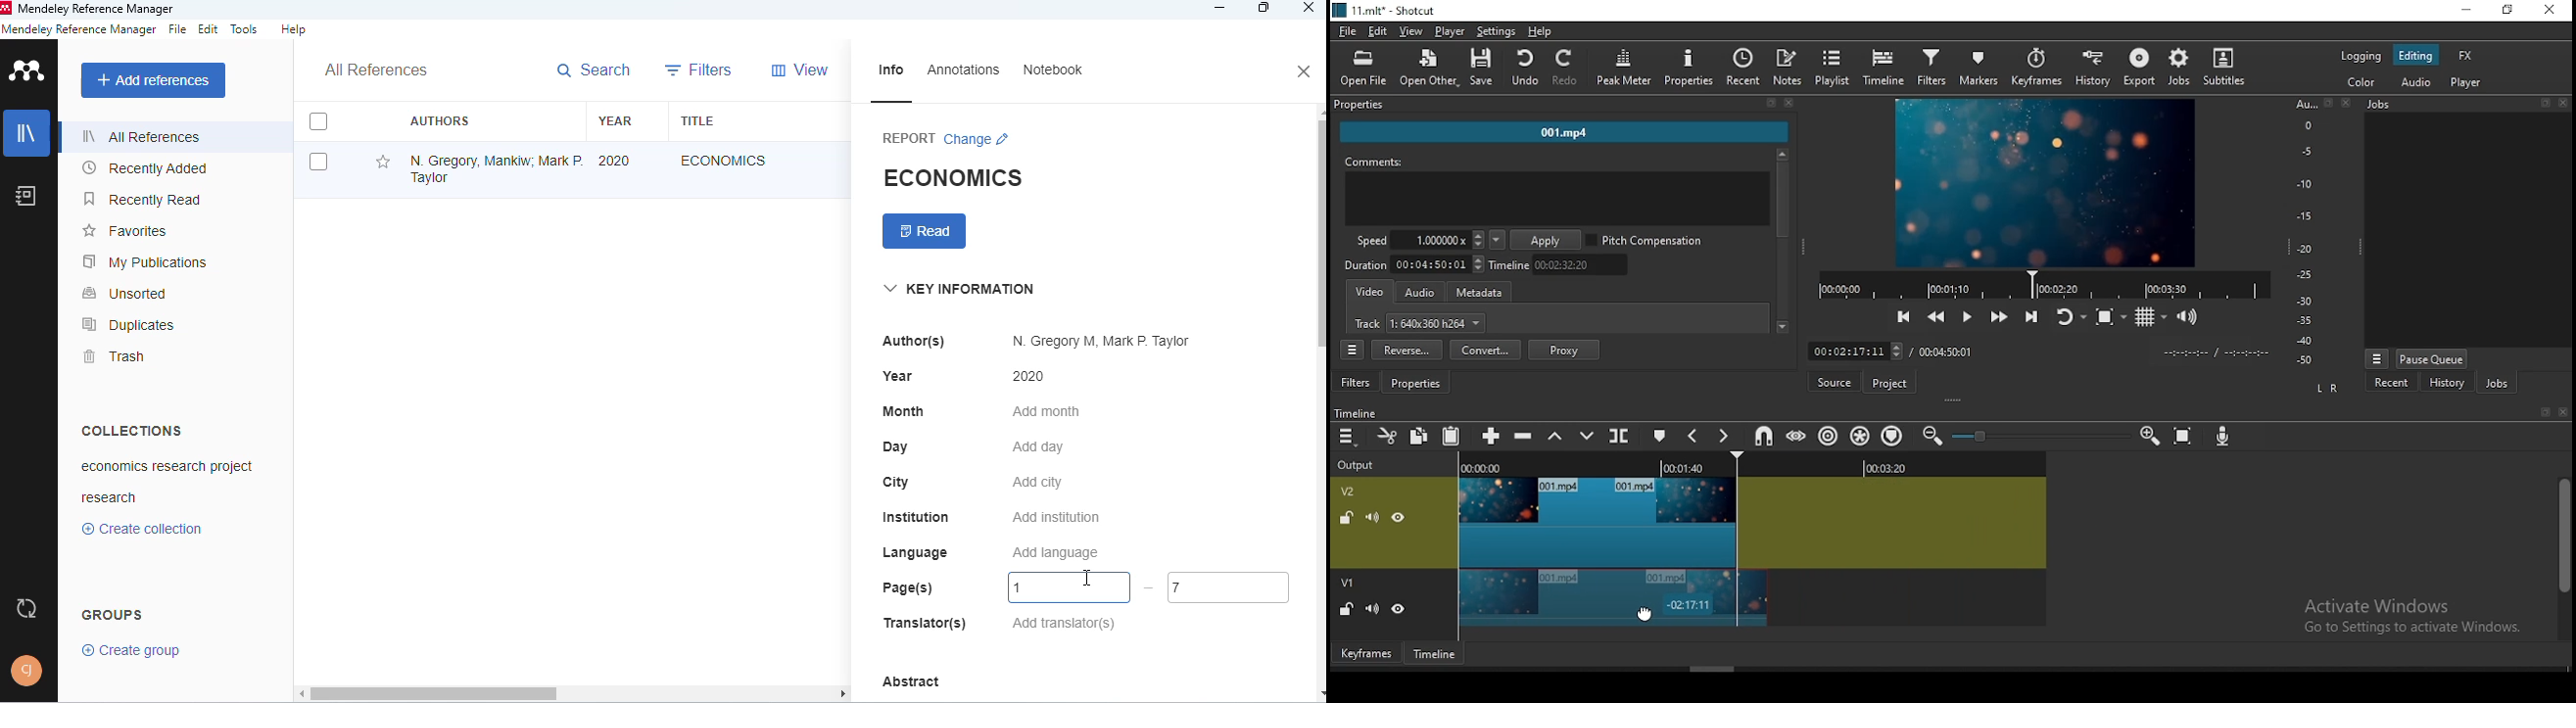  What do you see at coordinates (2542, 411) in the screenshot?
I see `MAXIMIZE` at bounding box center [2542, 411].